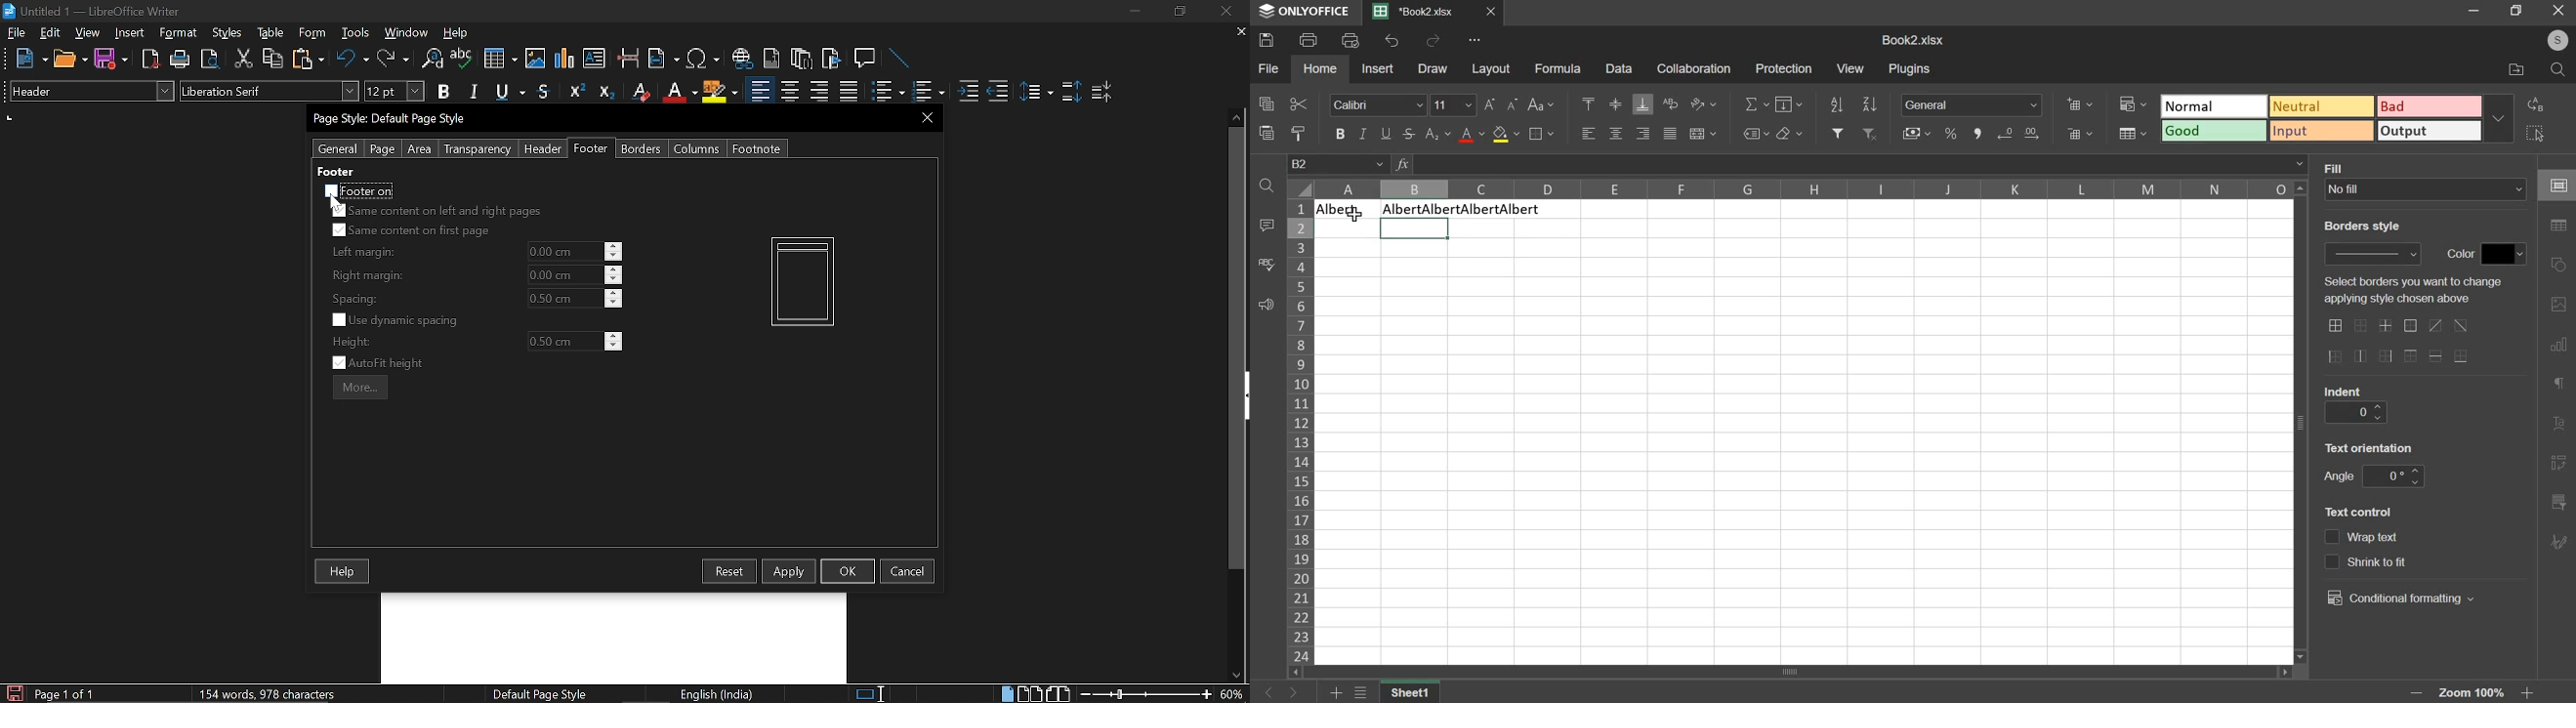 Image resolution: width=2576 pixels, height=728 pixels. What do you see at coordinates (2080, 133) in the screenshot?
I see `delete cells` at bounding box center [2080, 133].